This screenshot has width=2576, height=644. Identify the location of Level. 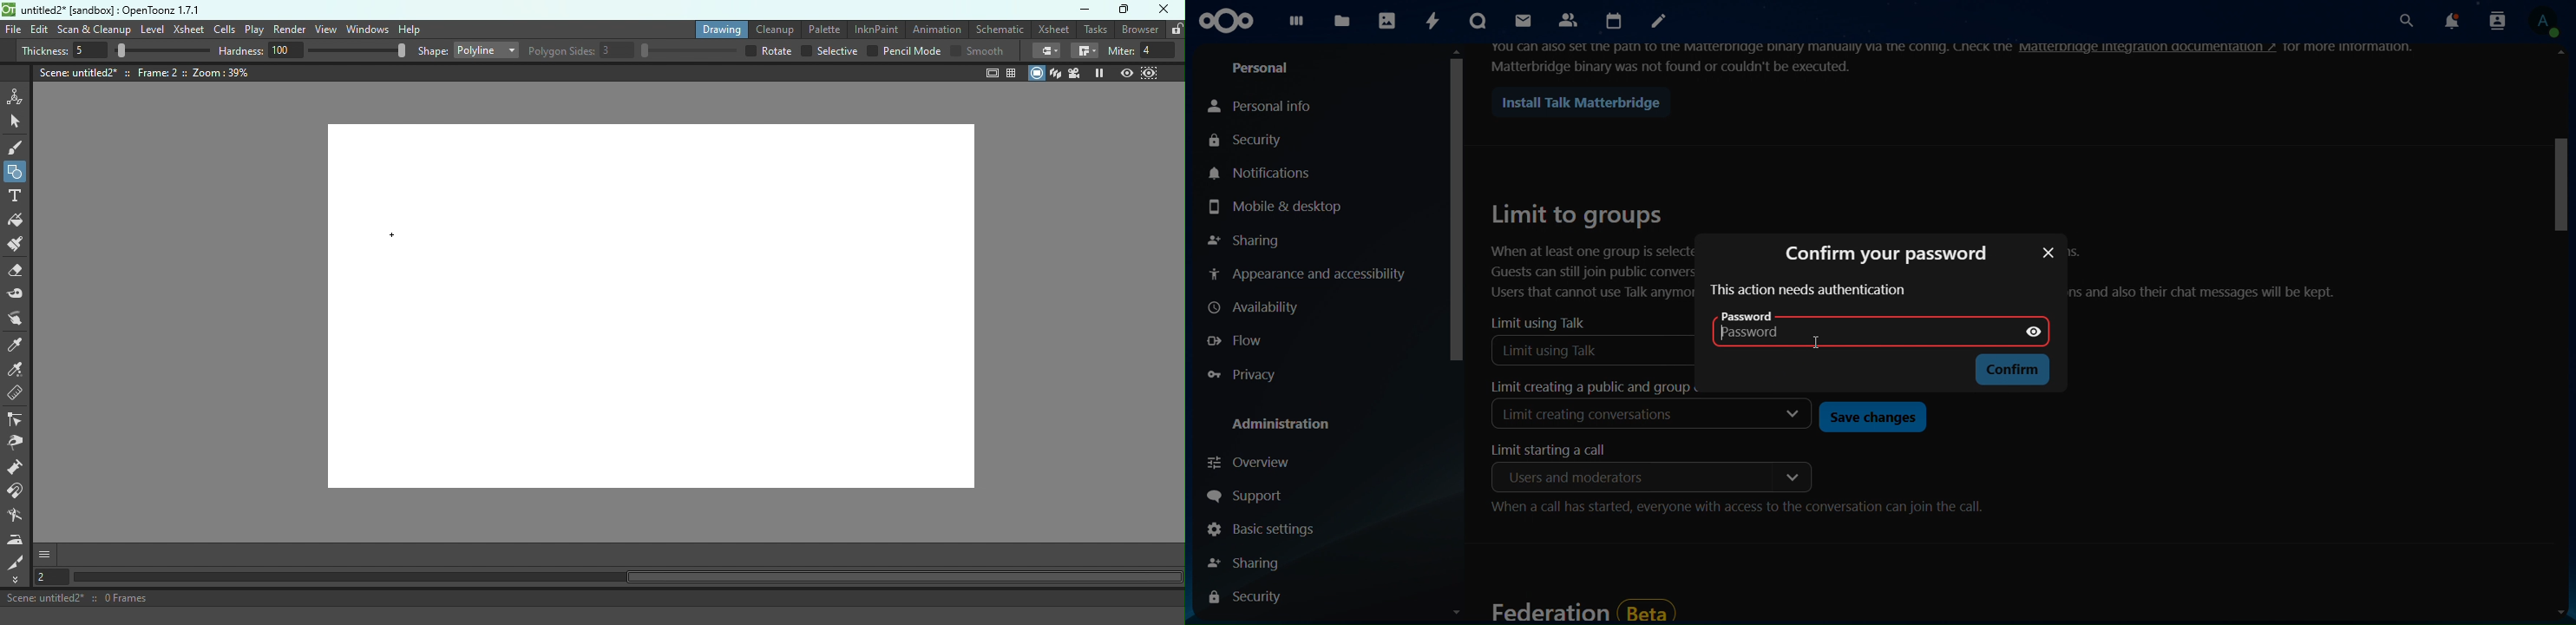
(152, 30).